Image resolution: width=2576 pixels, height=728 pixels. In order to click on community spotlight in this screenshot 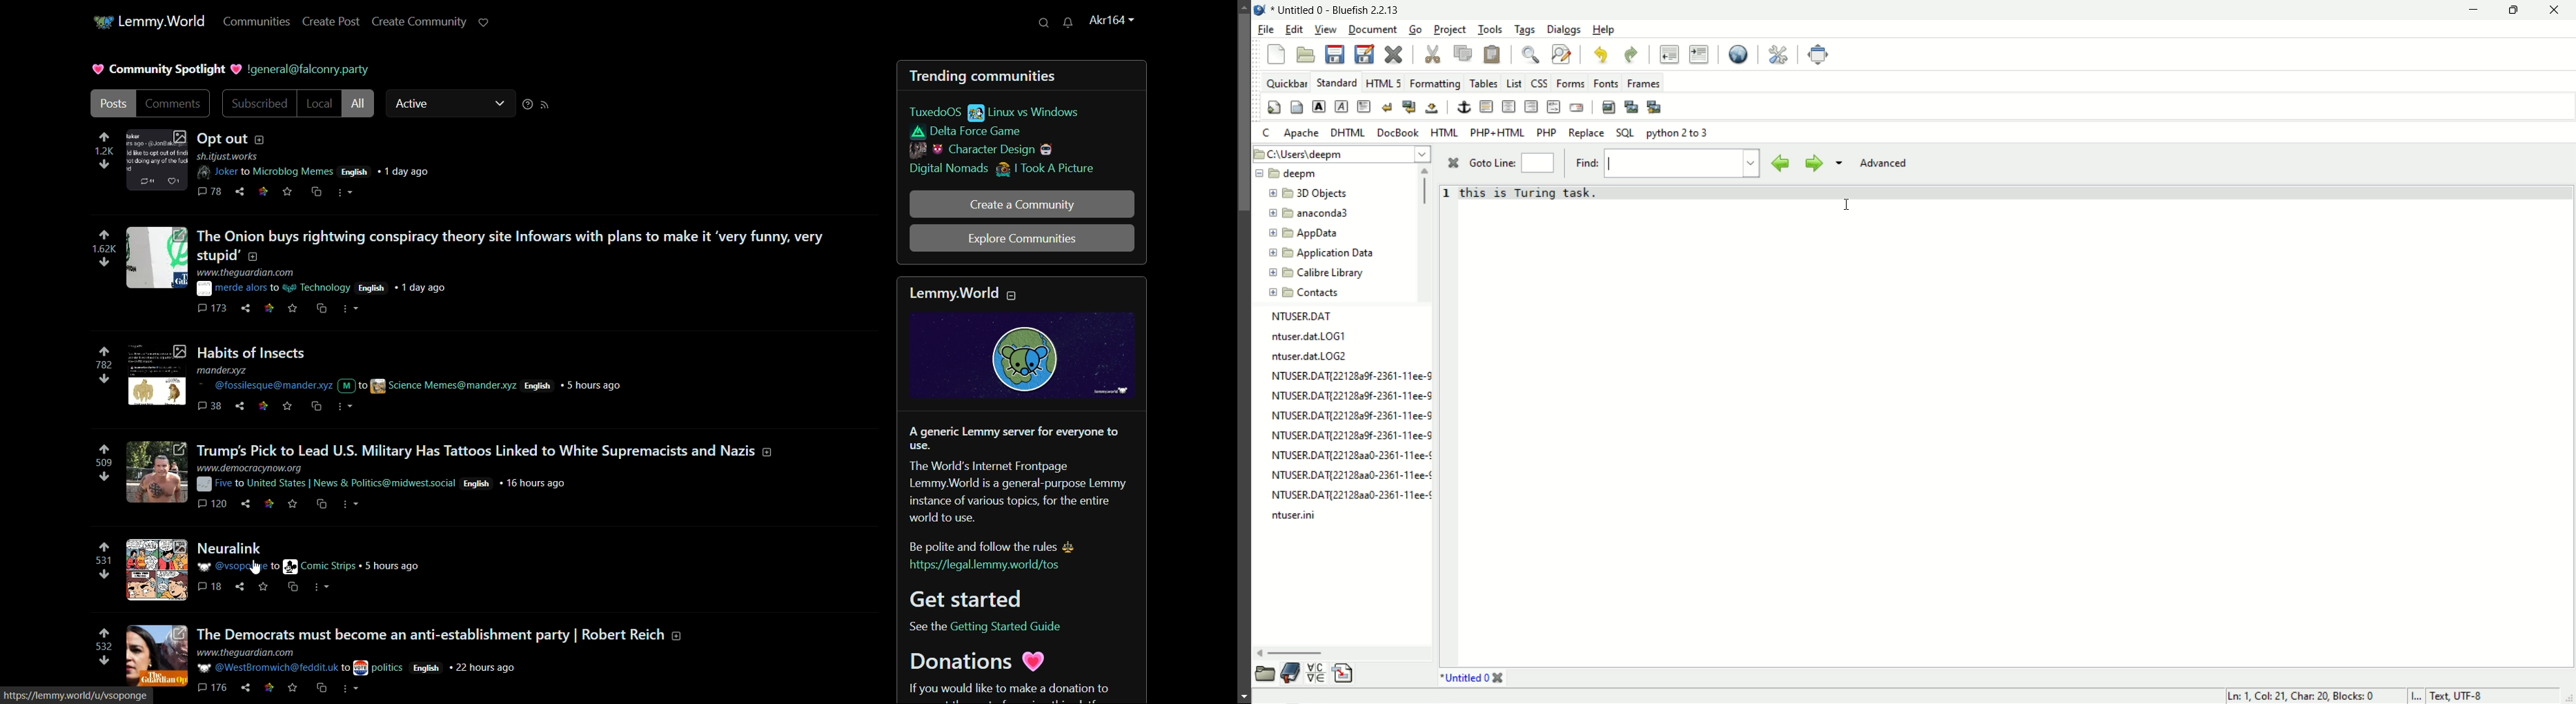, I will do `click(169, 69)`.